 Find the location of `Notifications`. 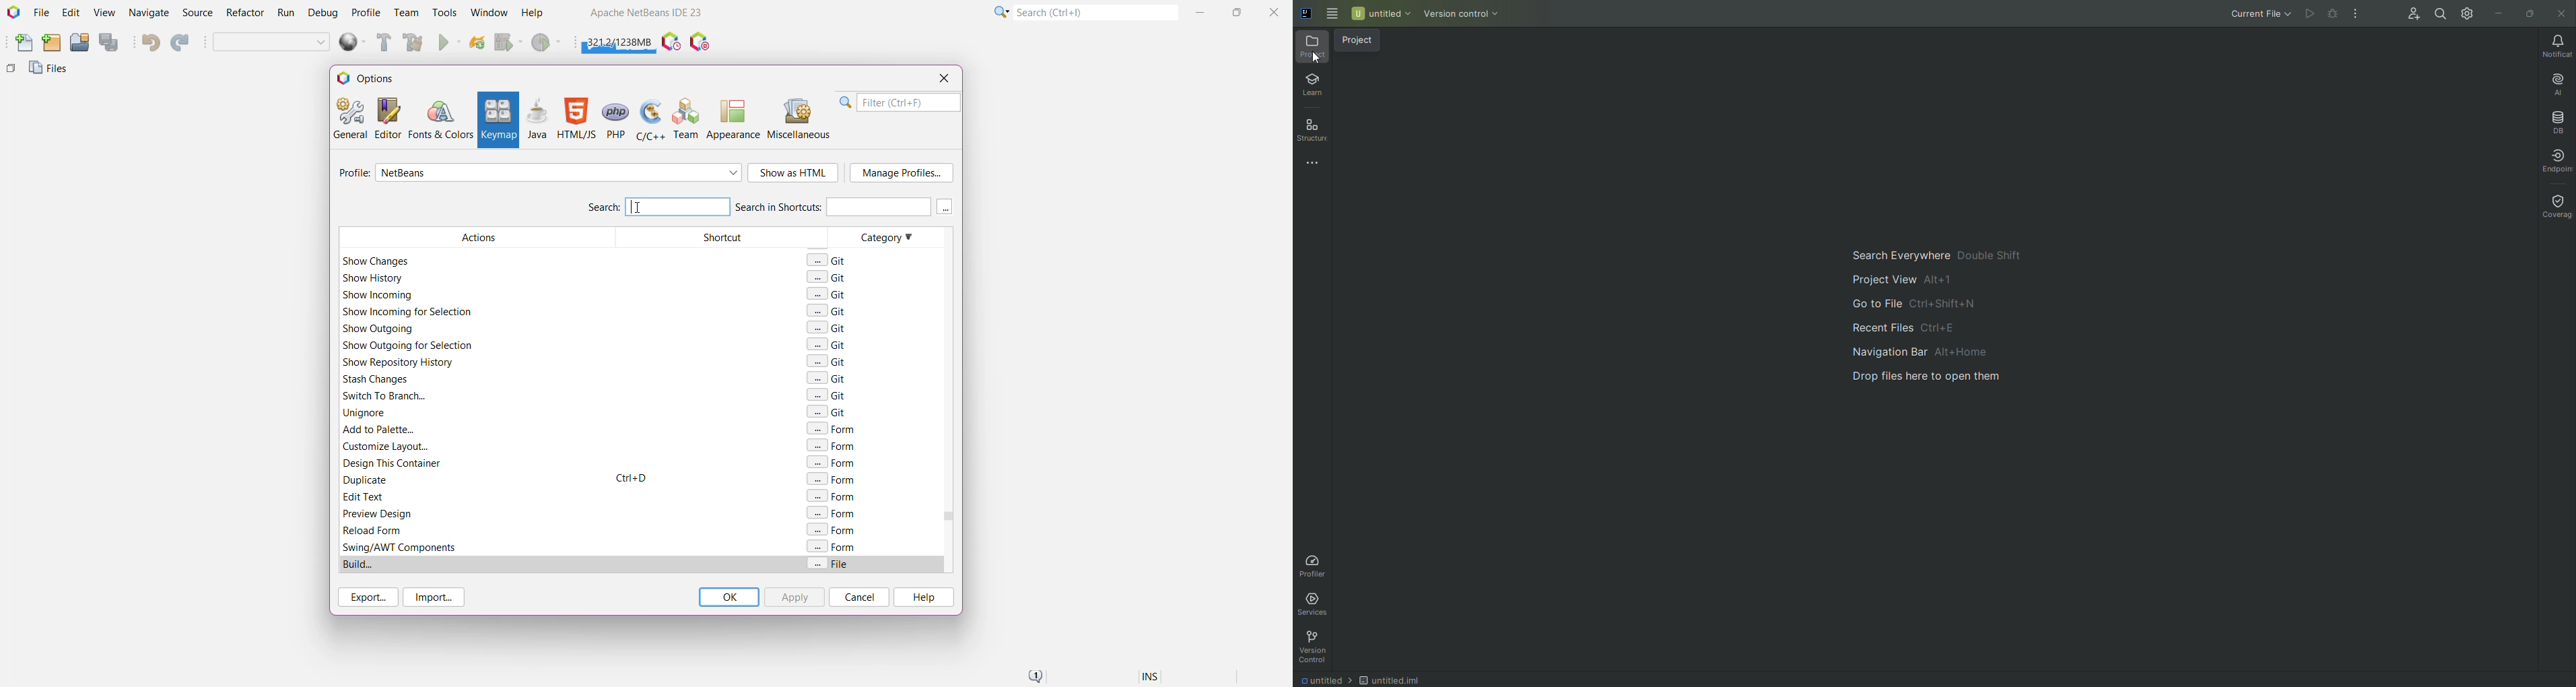

Notifications is located at coordinates (2556, 45).